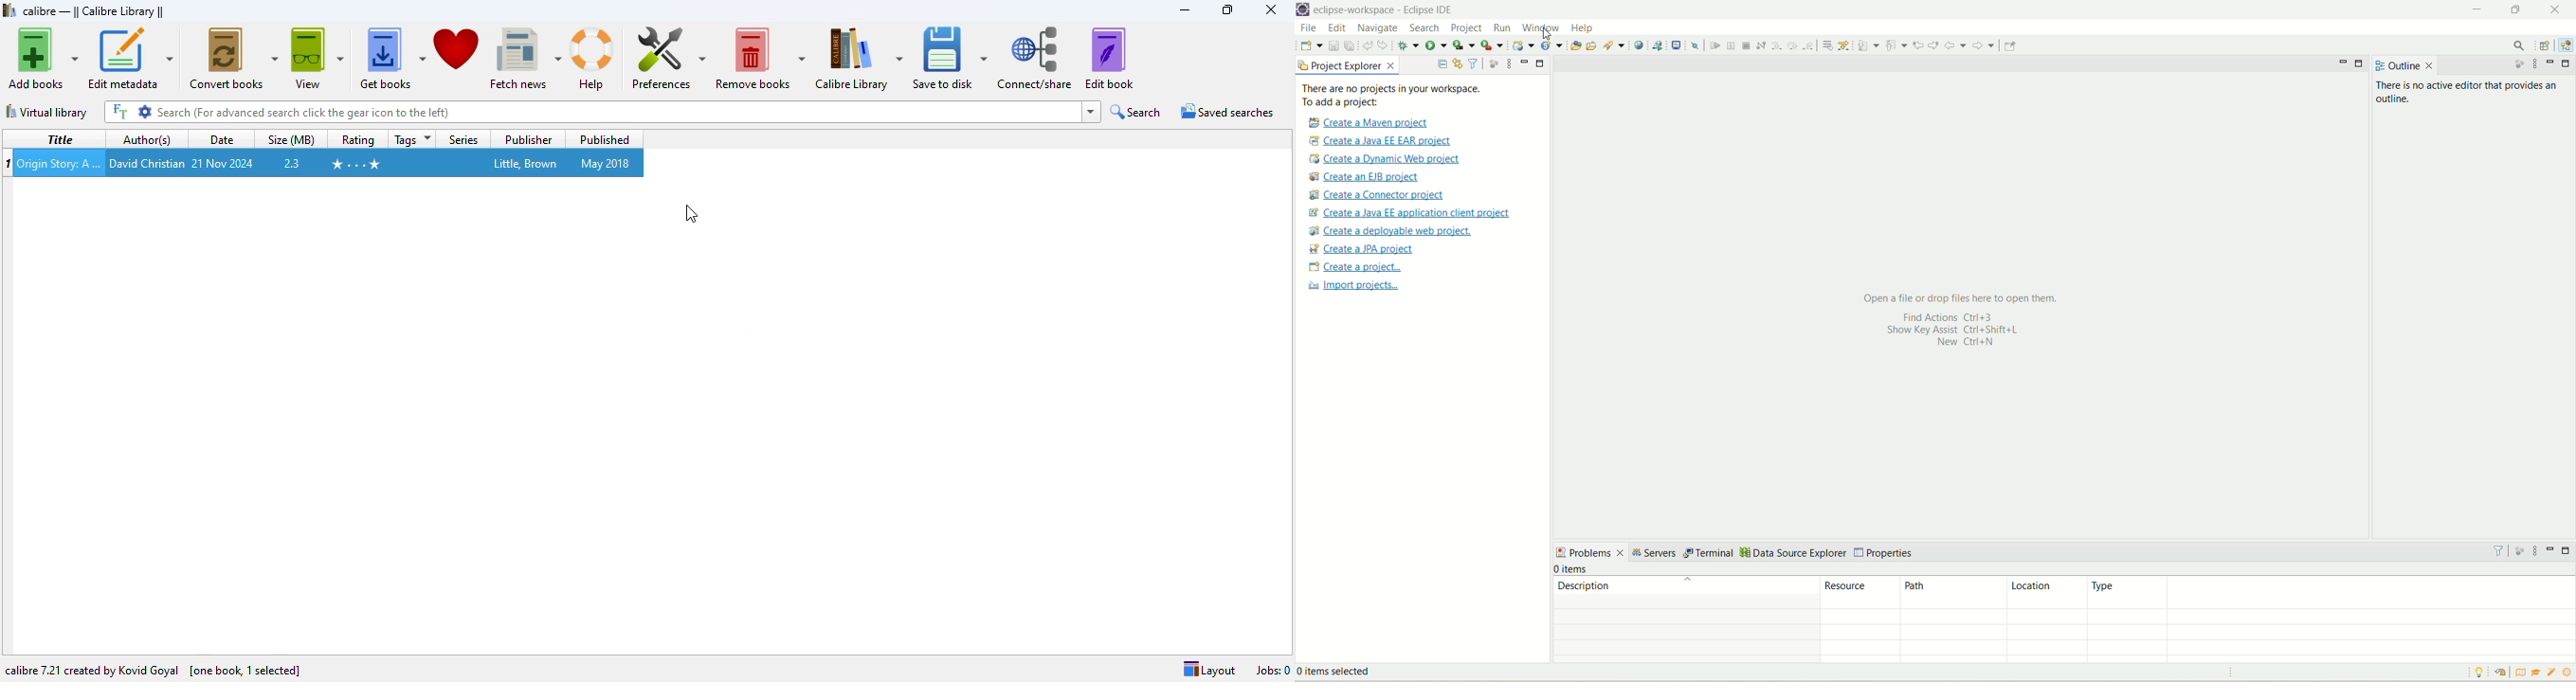 The width and height of the screenshot is (2576, 700). Describe the element at coordinates (9, 163) in the screenshot. I see `index number` at that location.